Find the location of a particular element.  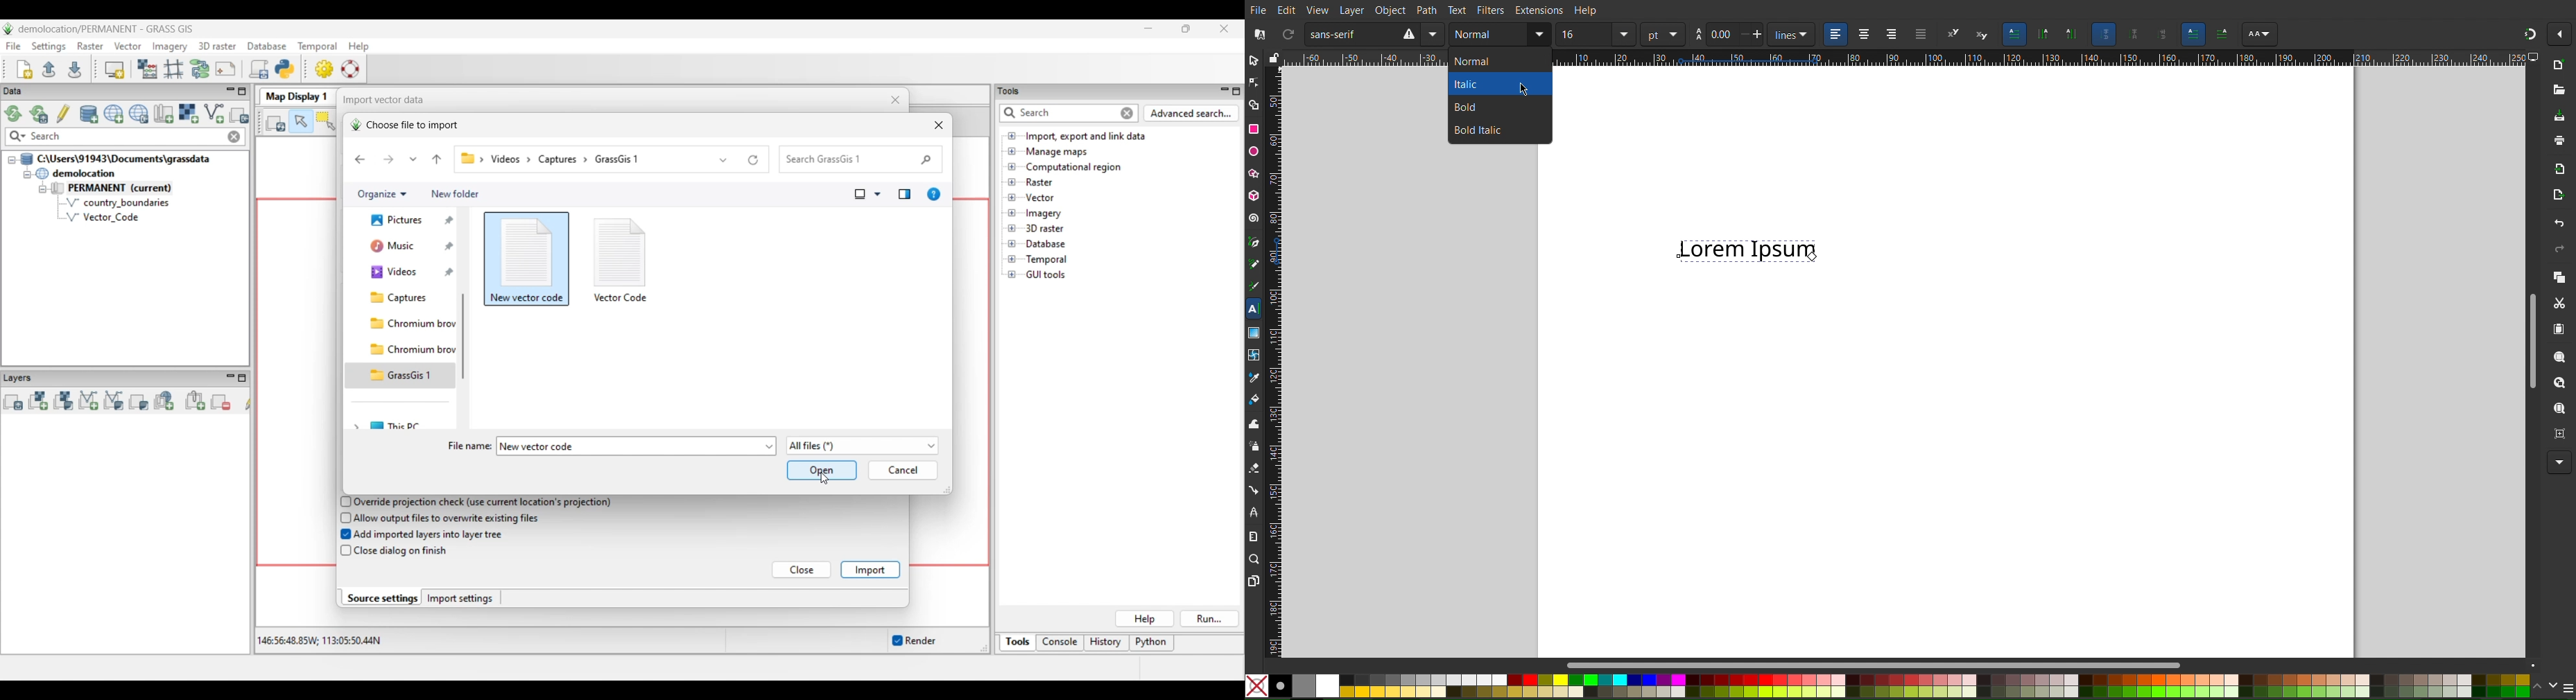

3D Box Tool is located at coordinates (1254, 195).